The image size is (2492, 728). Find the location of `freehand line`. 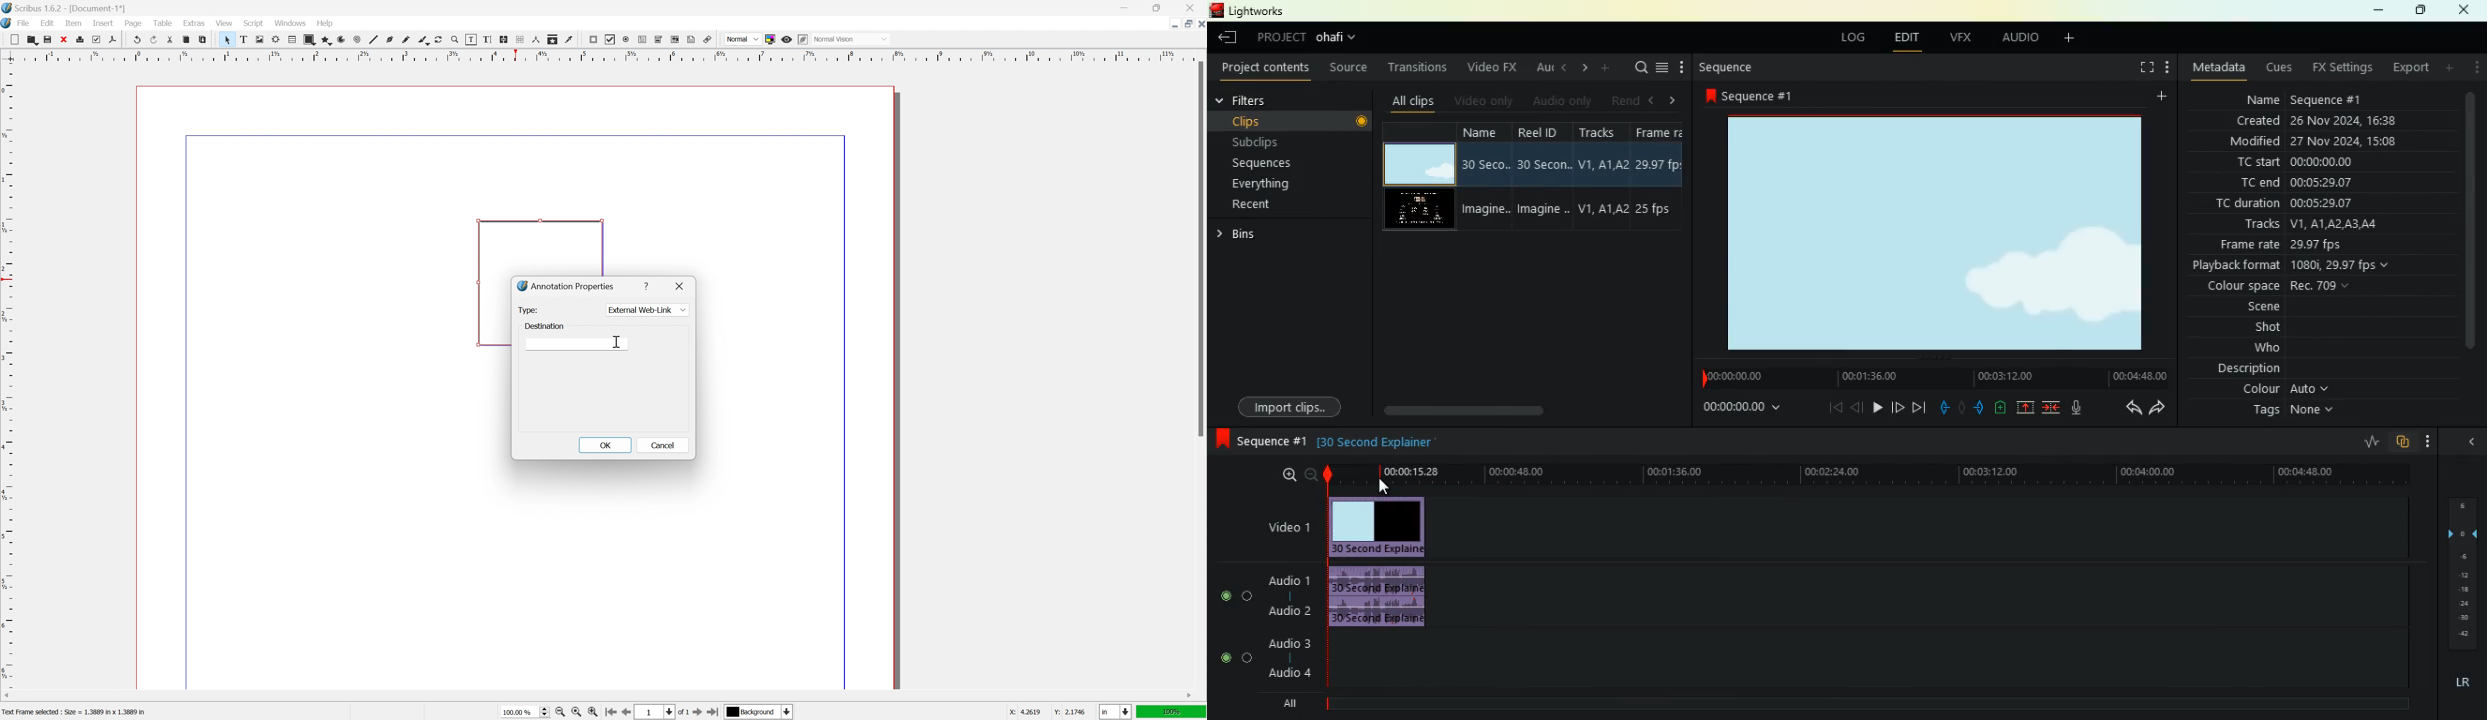

freehand line is located at coordinates (406, 40).